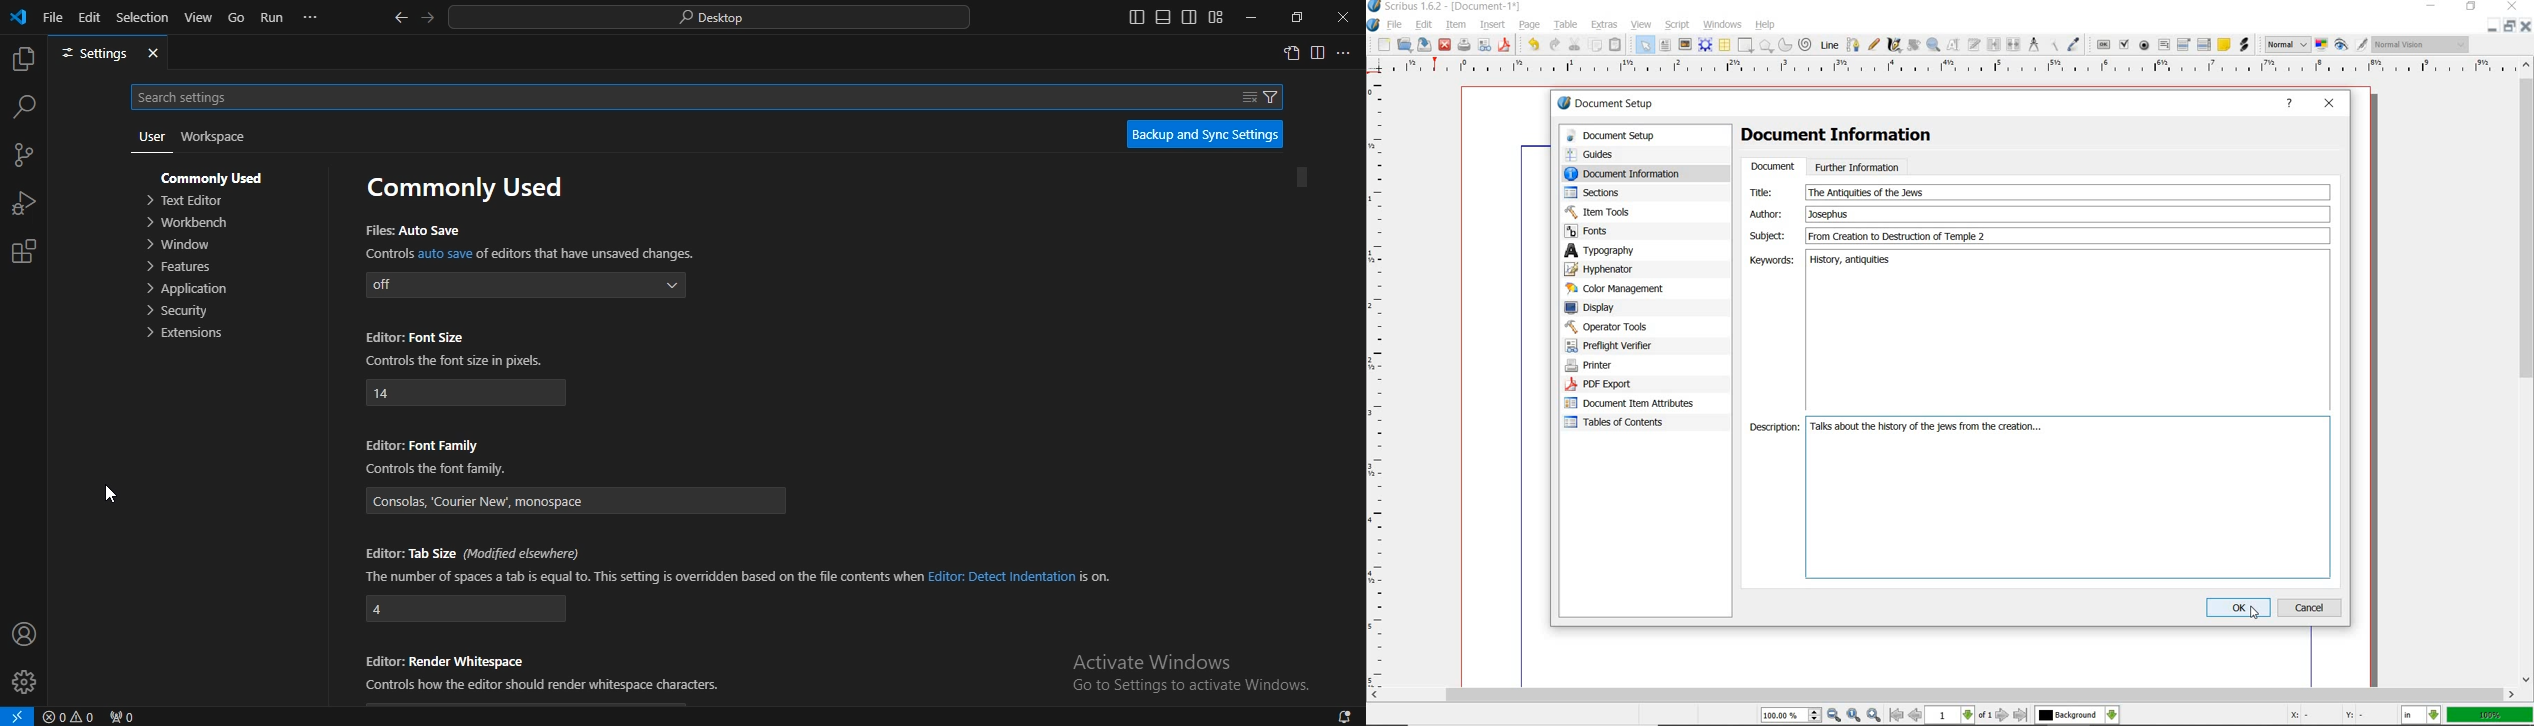 This screenshot has height=728, width=2548. I want to click on coordinates, so click(2325, 716).